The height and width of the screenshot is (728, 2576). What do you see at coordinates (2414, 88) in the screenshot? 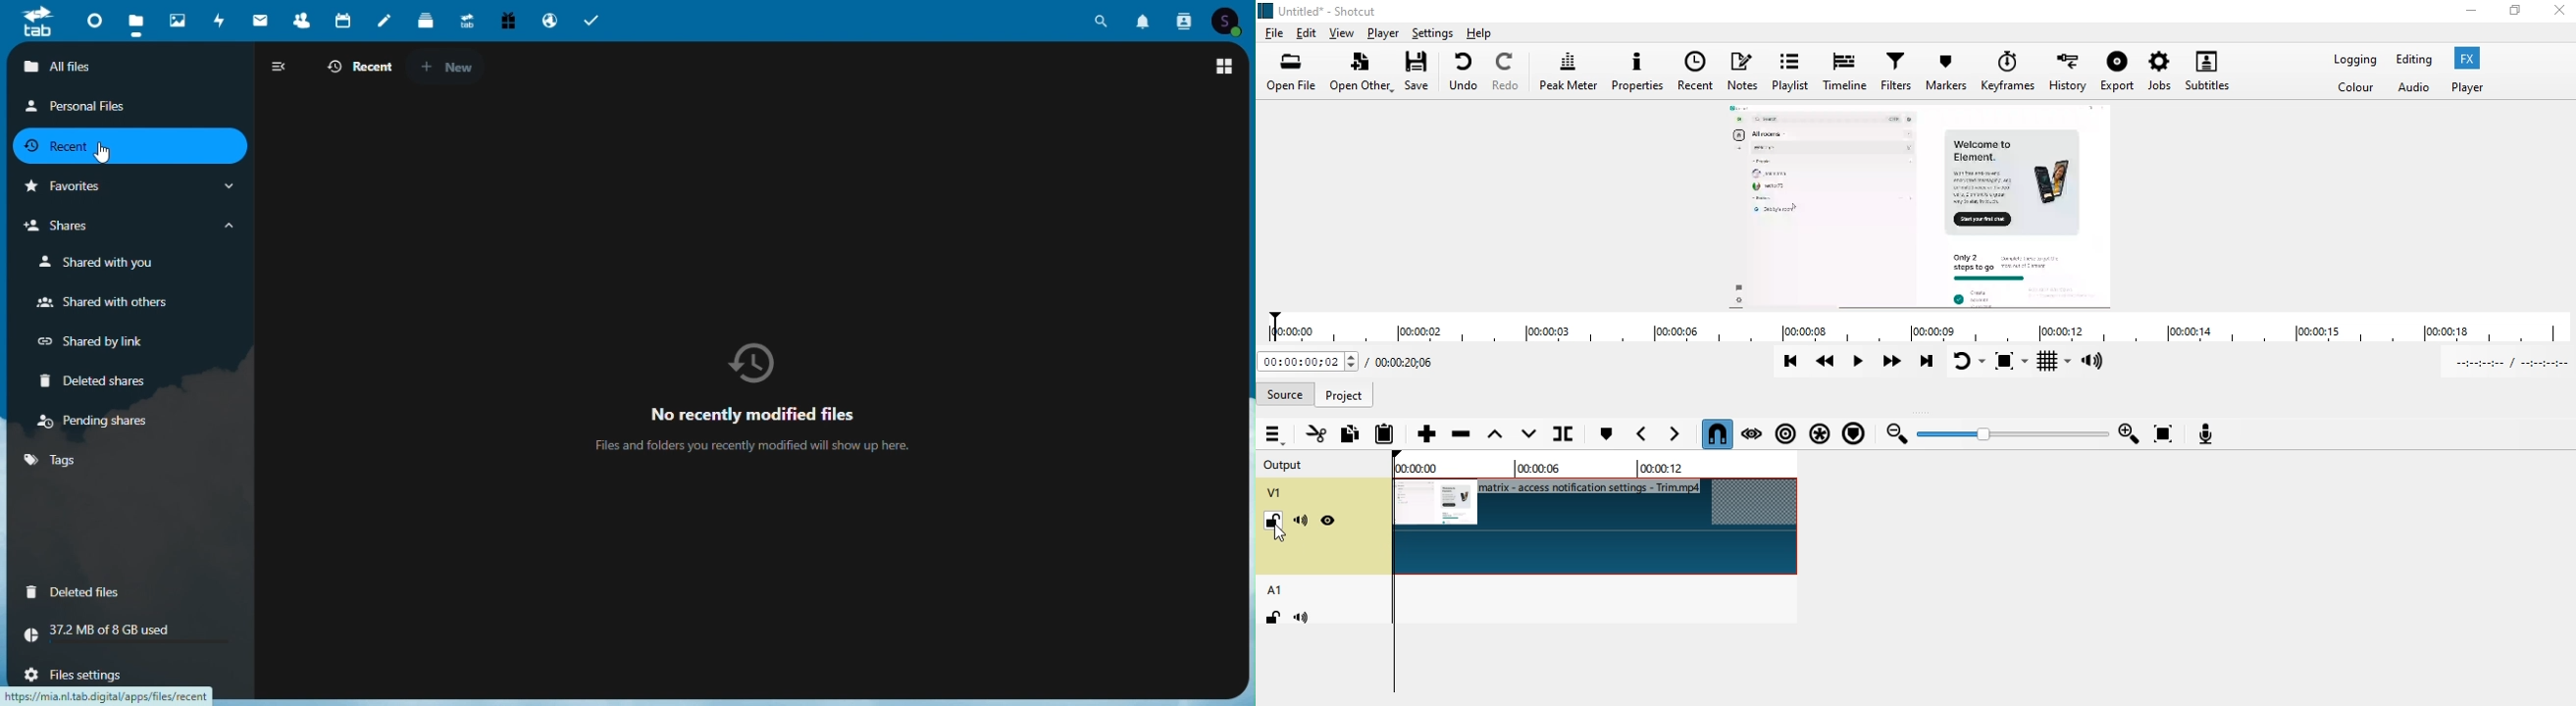
I see `audio` at bounding box center [2414, 88].